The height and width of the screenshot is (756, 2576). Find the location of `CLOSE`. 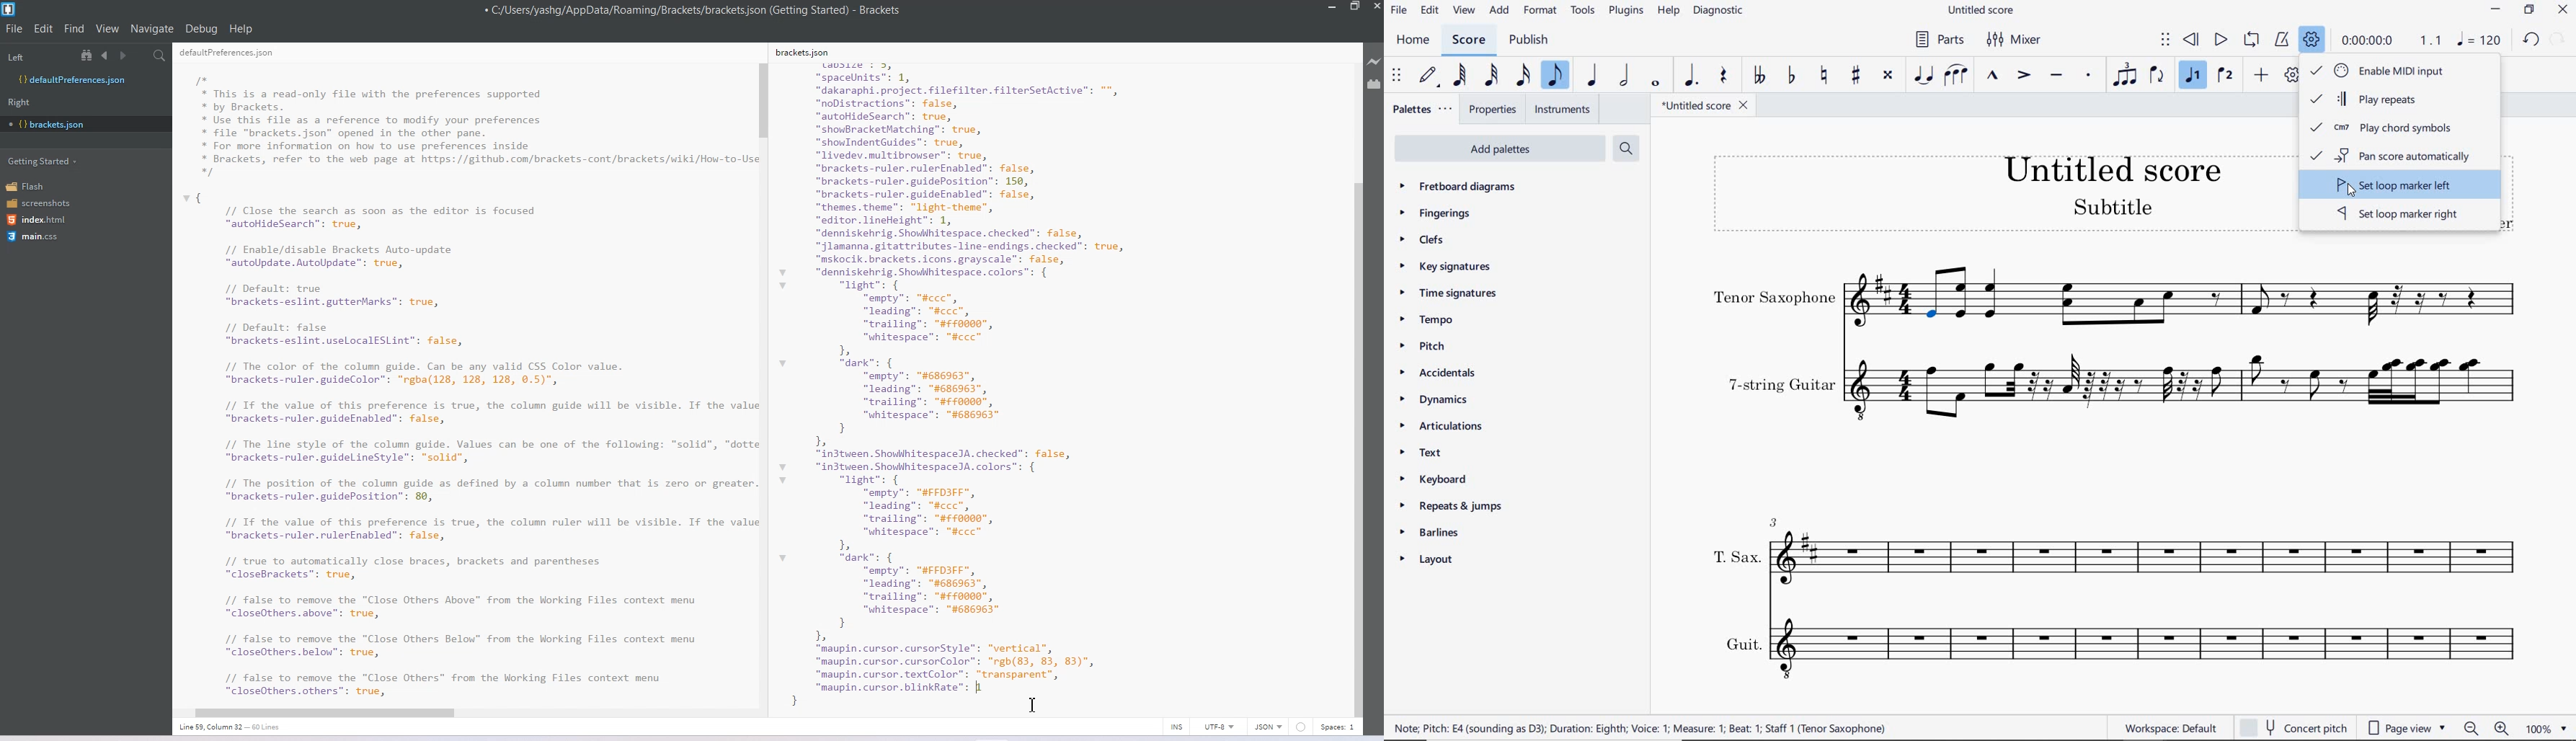

CLOSE is located at coordinates (2562, 11).